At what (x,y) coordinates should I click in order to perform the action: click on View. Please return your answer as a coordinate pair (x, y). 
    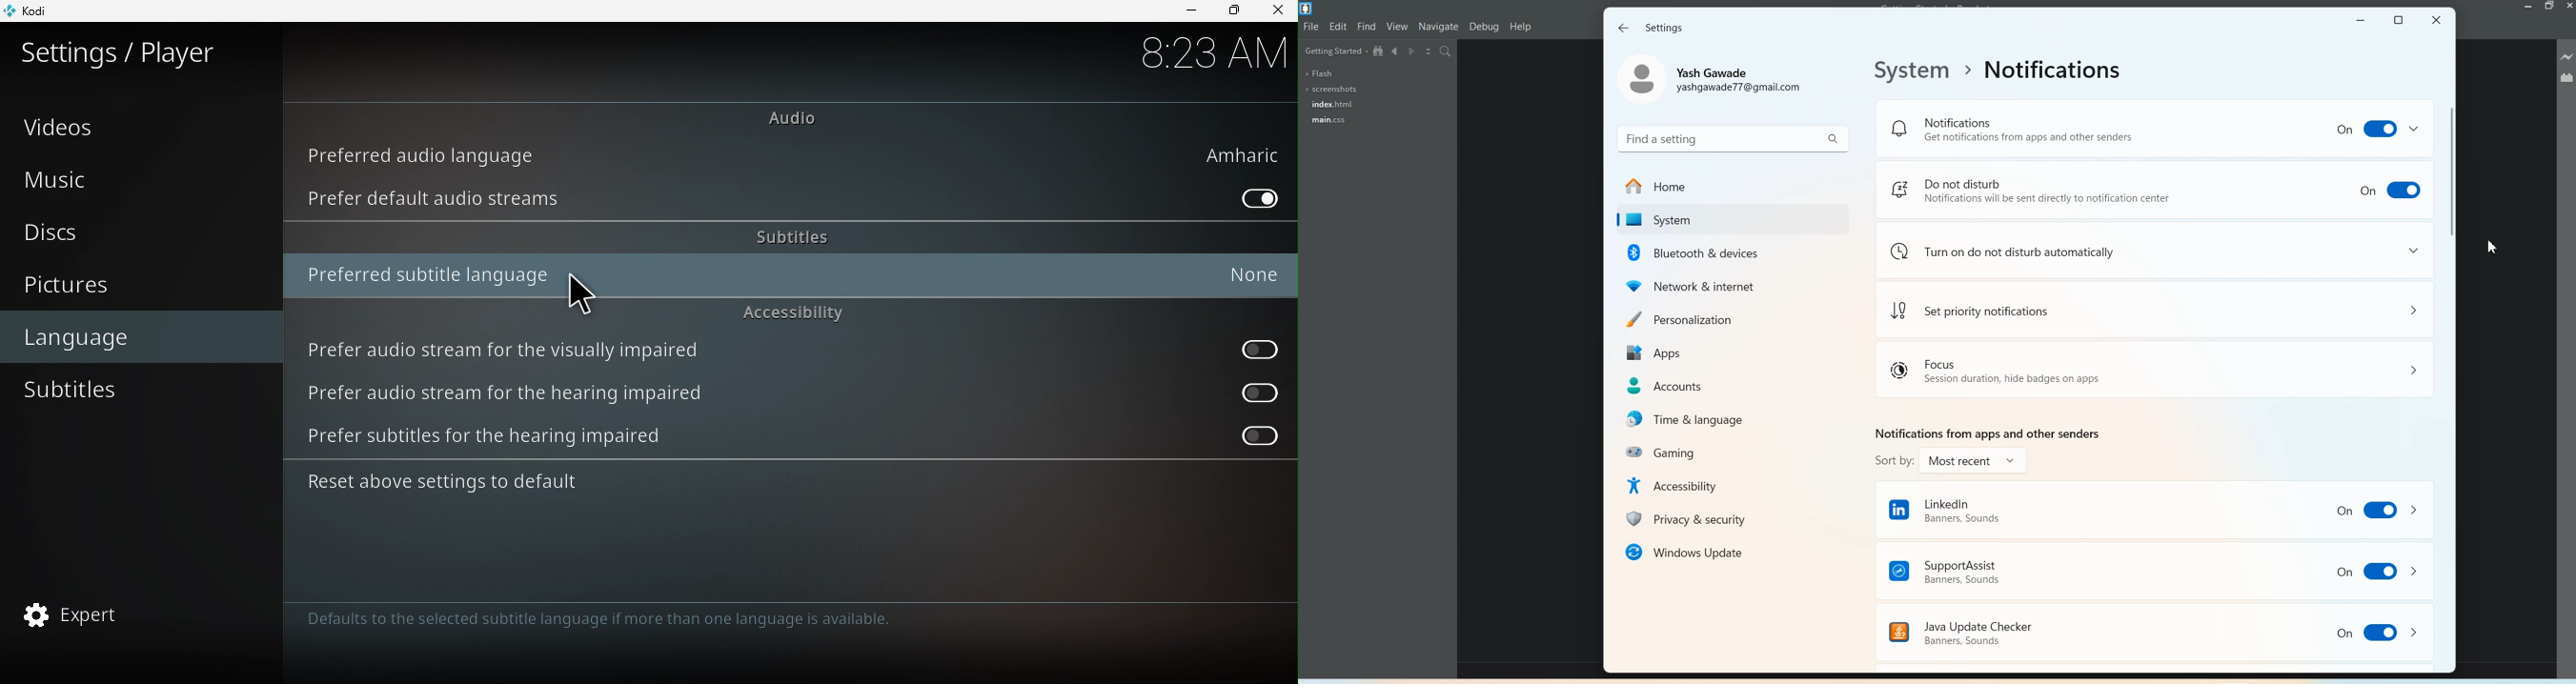
    Looking at the image, I should click on (1397, 27).